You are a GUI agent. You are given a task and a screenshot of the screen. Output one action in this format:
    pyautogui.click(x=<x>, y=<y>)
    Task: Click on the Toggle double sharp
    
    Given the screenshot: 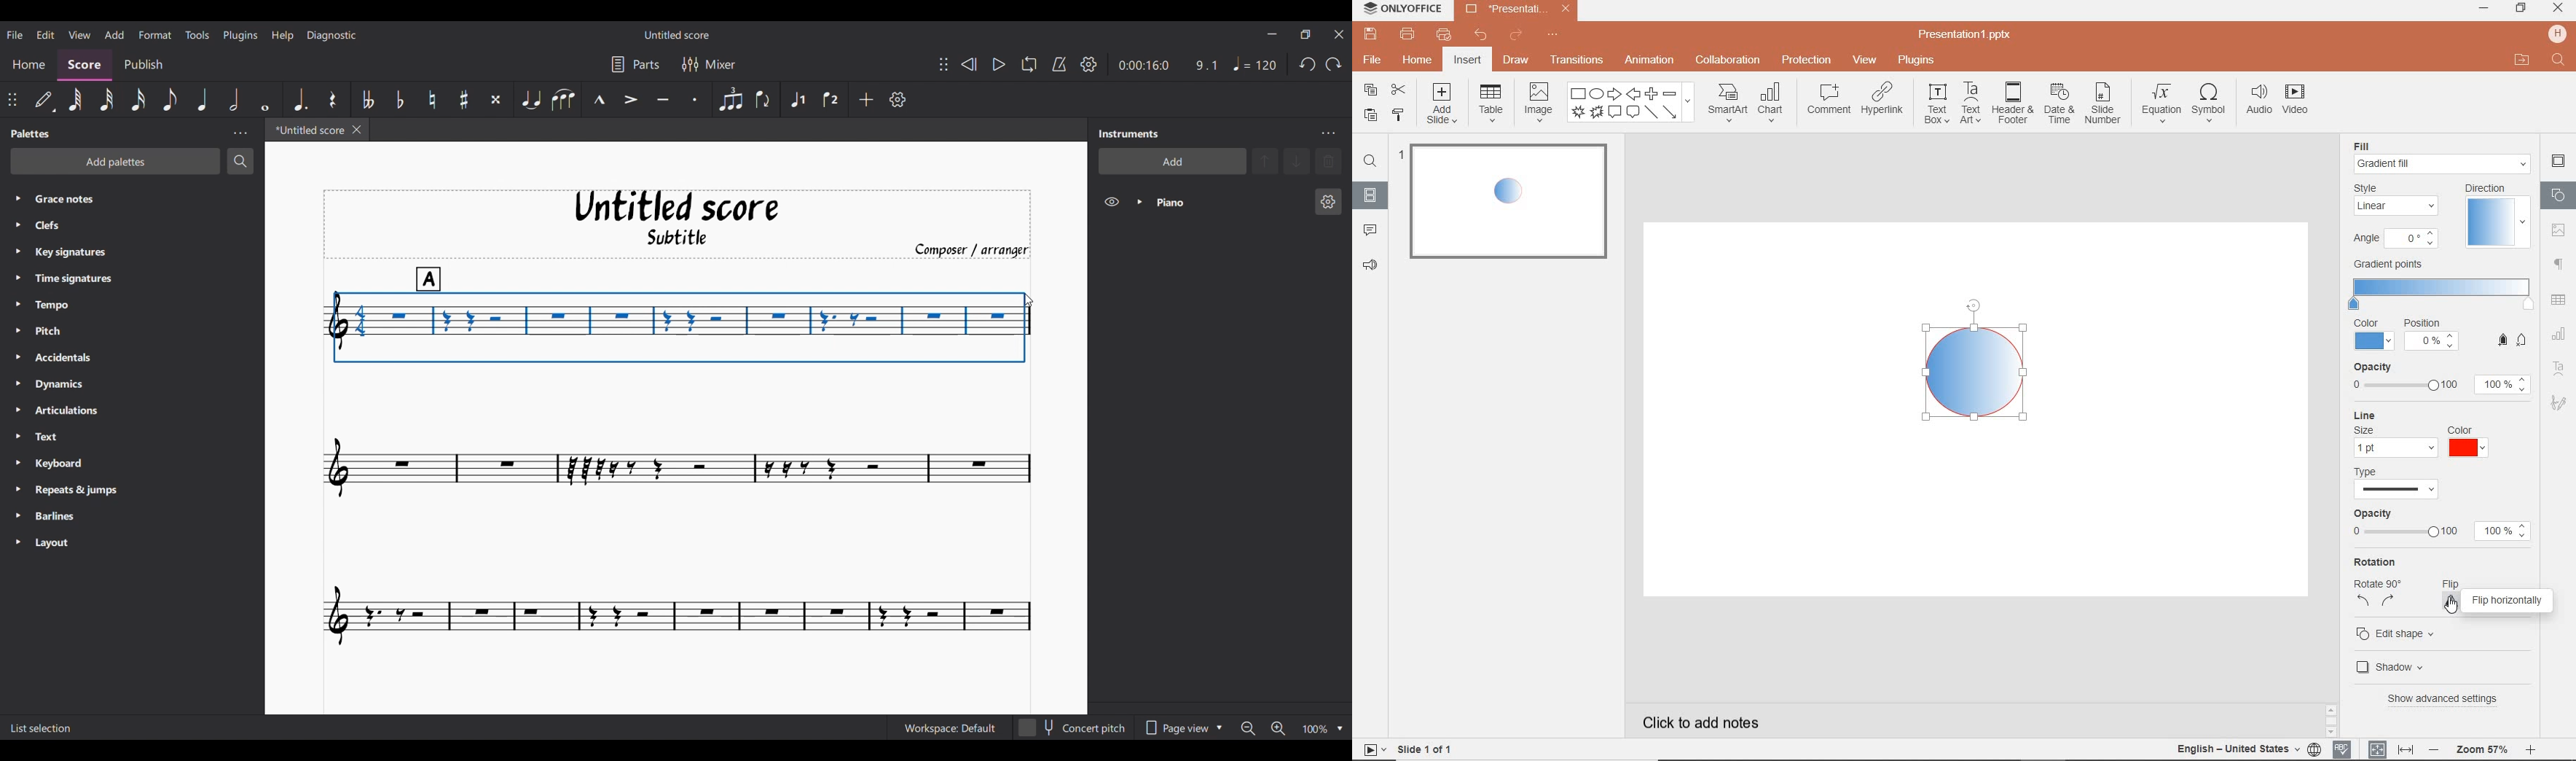 What is the action you would take?
    pyautogui.click(x=496, y=99)
    